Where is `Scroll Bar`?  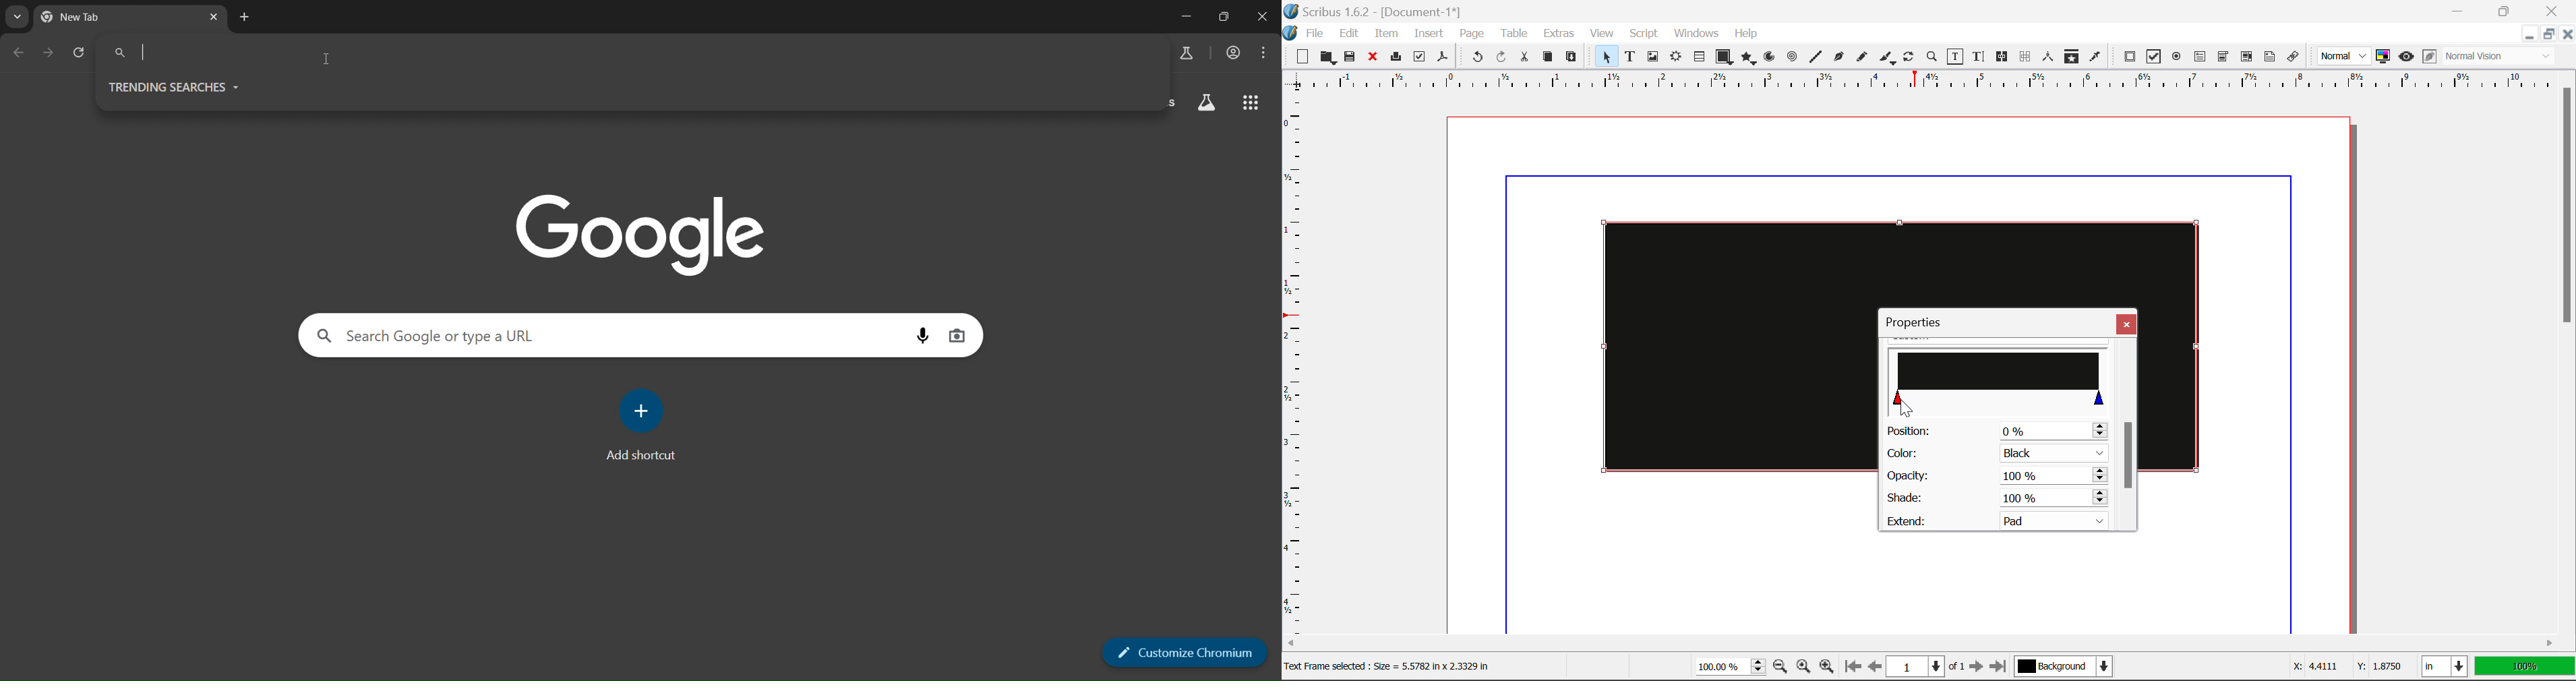
Scroll Bar is located at coordinates (1921, 645).